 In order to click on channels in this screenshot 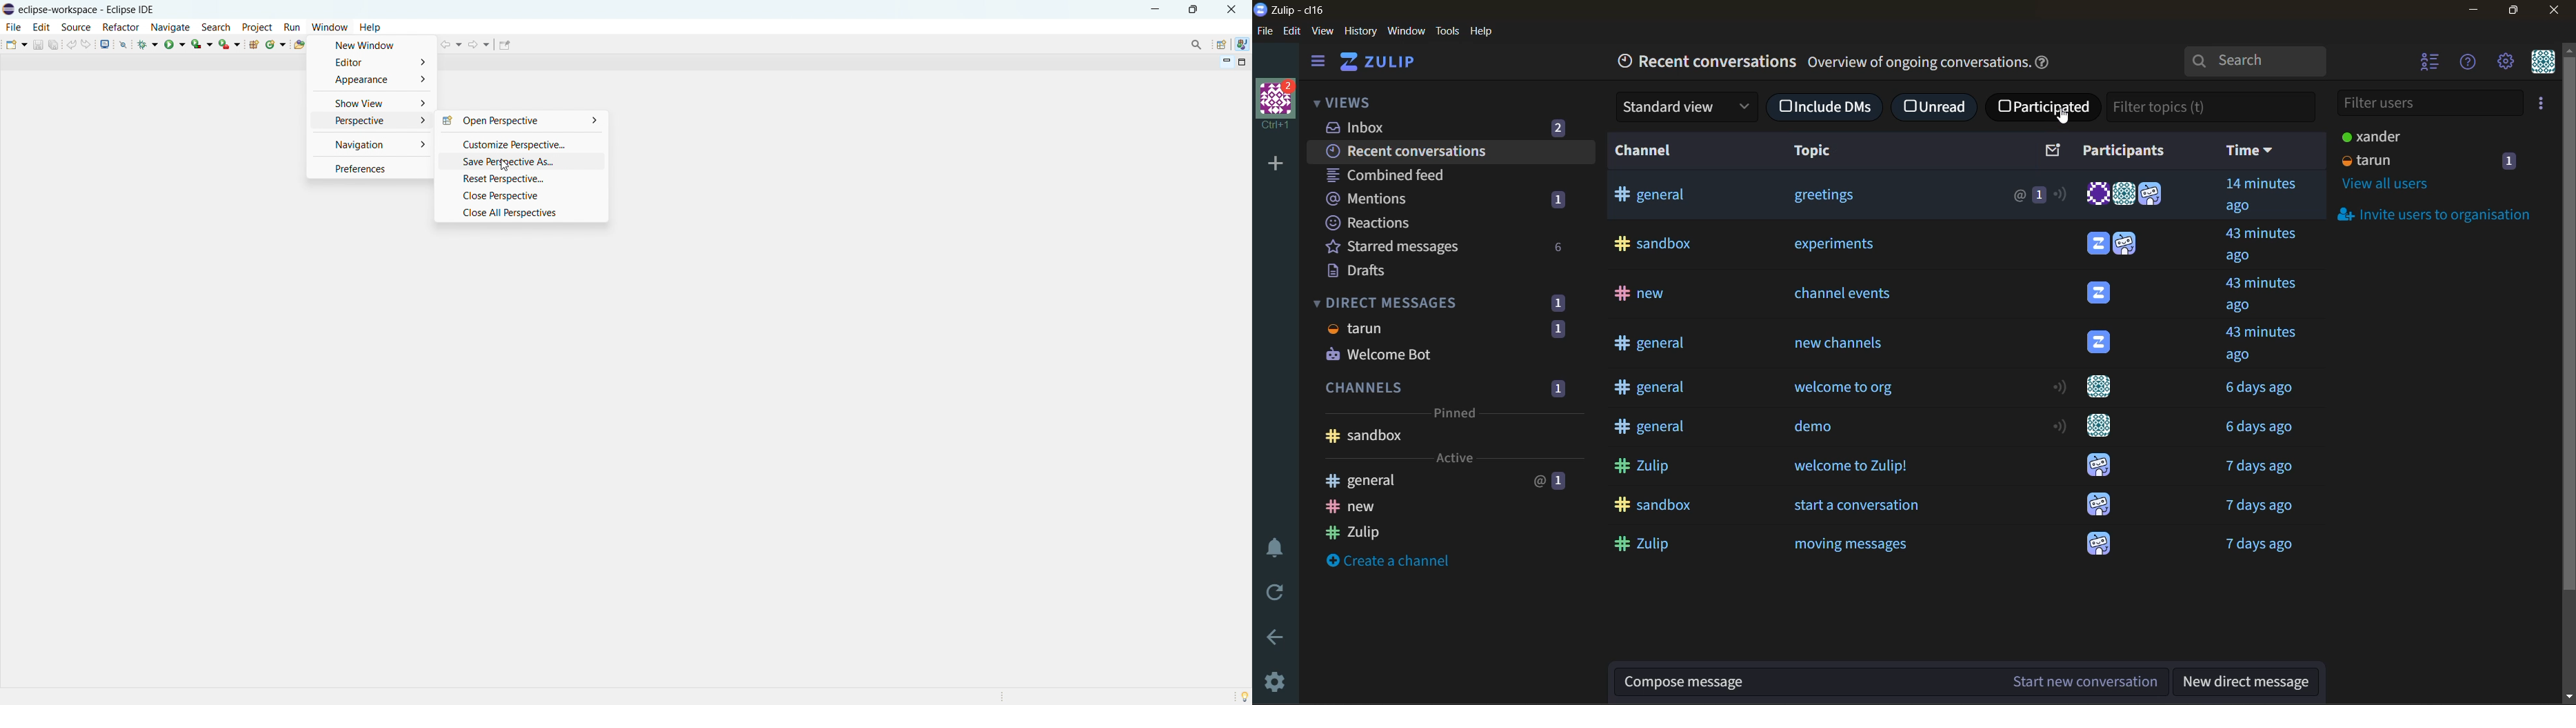, I will do `click(1446, 384)`.